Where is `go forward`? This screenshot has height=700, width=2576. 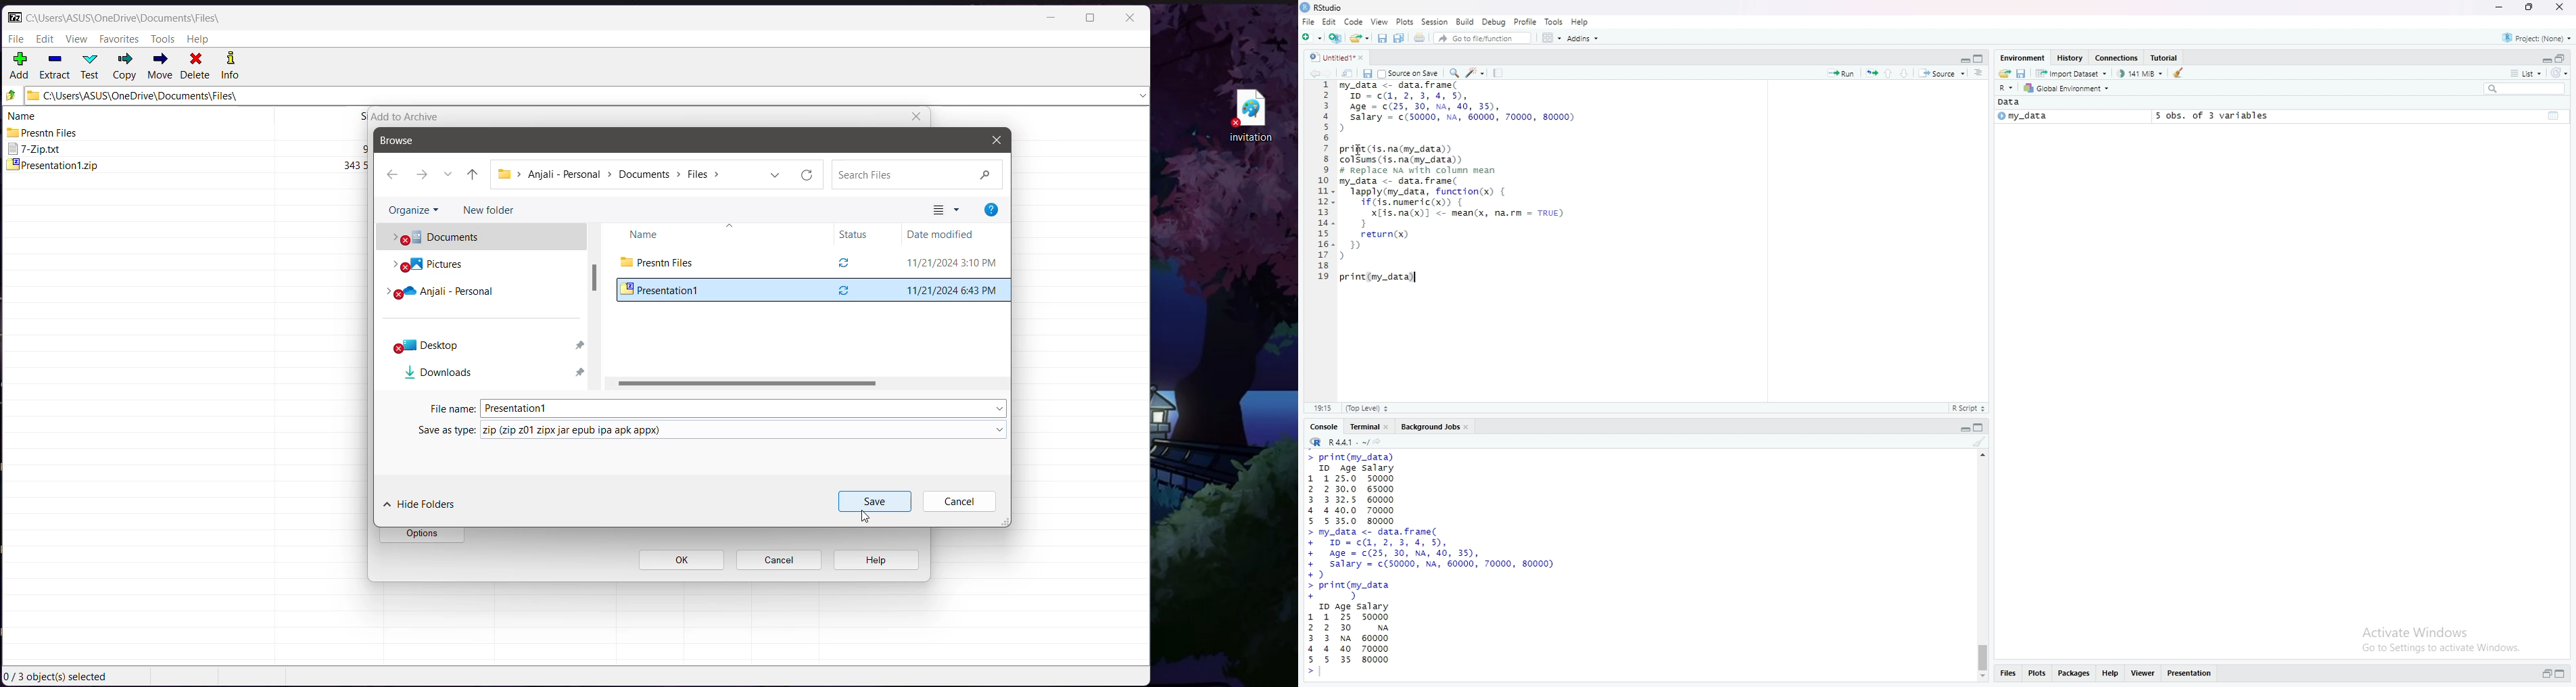
go forward is located at coordinates (1329, 73).